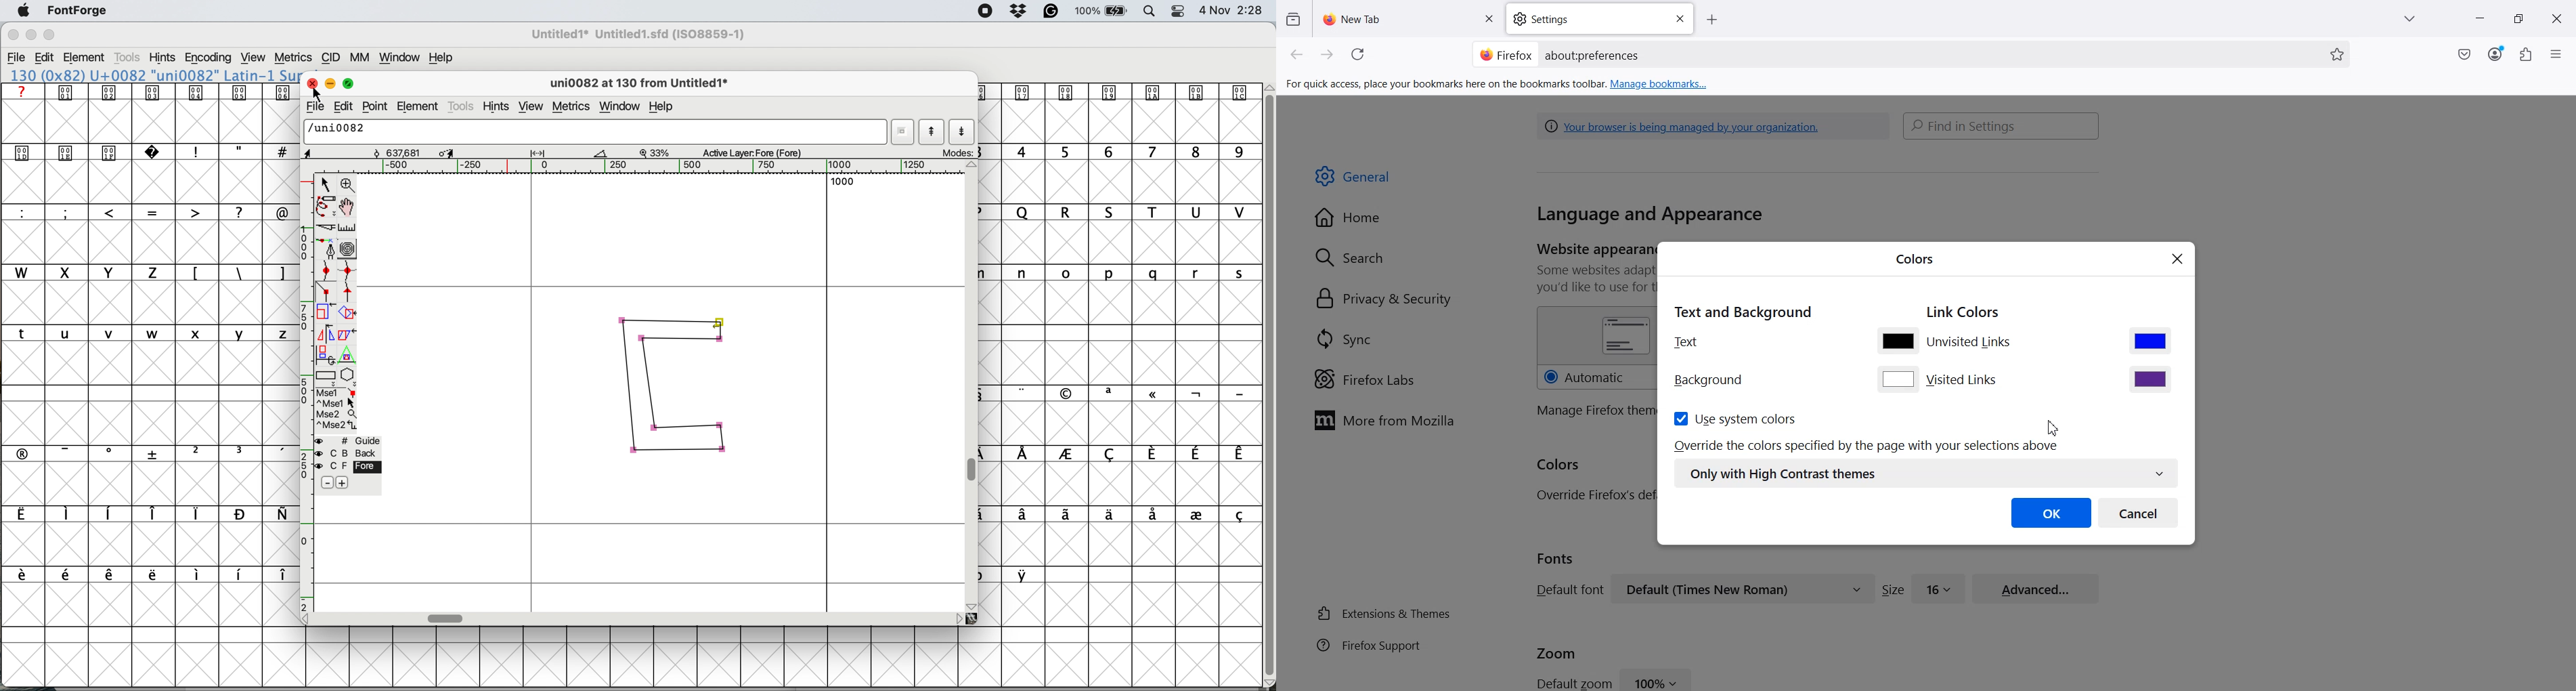 This screenshot has width=2576, height=700. Describe the element at coordinates (973, 166) in the screenshot. I see `scroll button` at that location.